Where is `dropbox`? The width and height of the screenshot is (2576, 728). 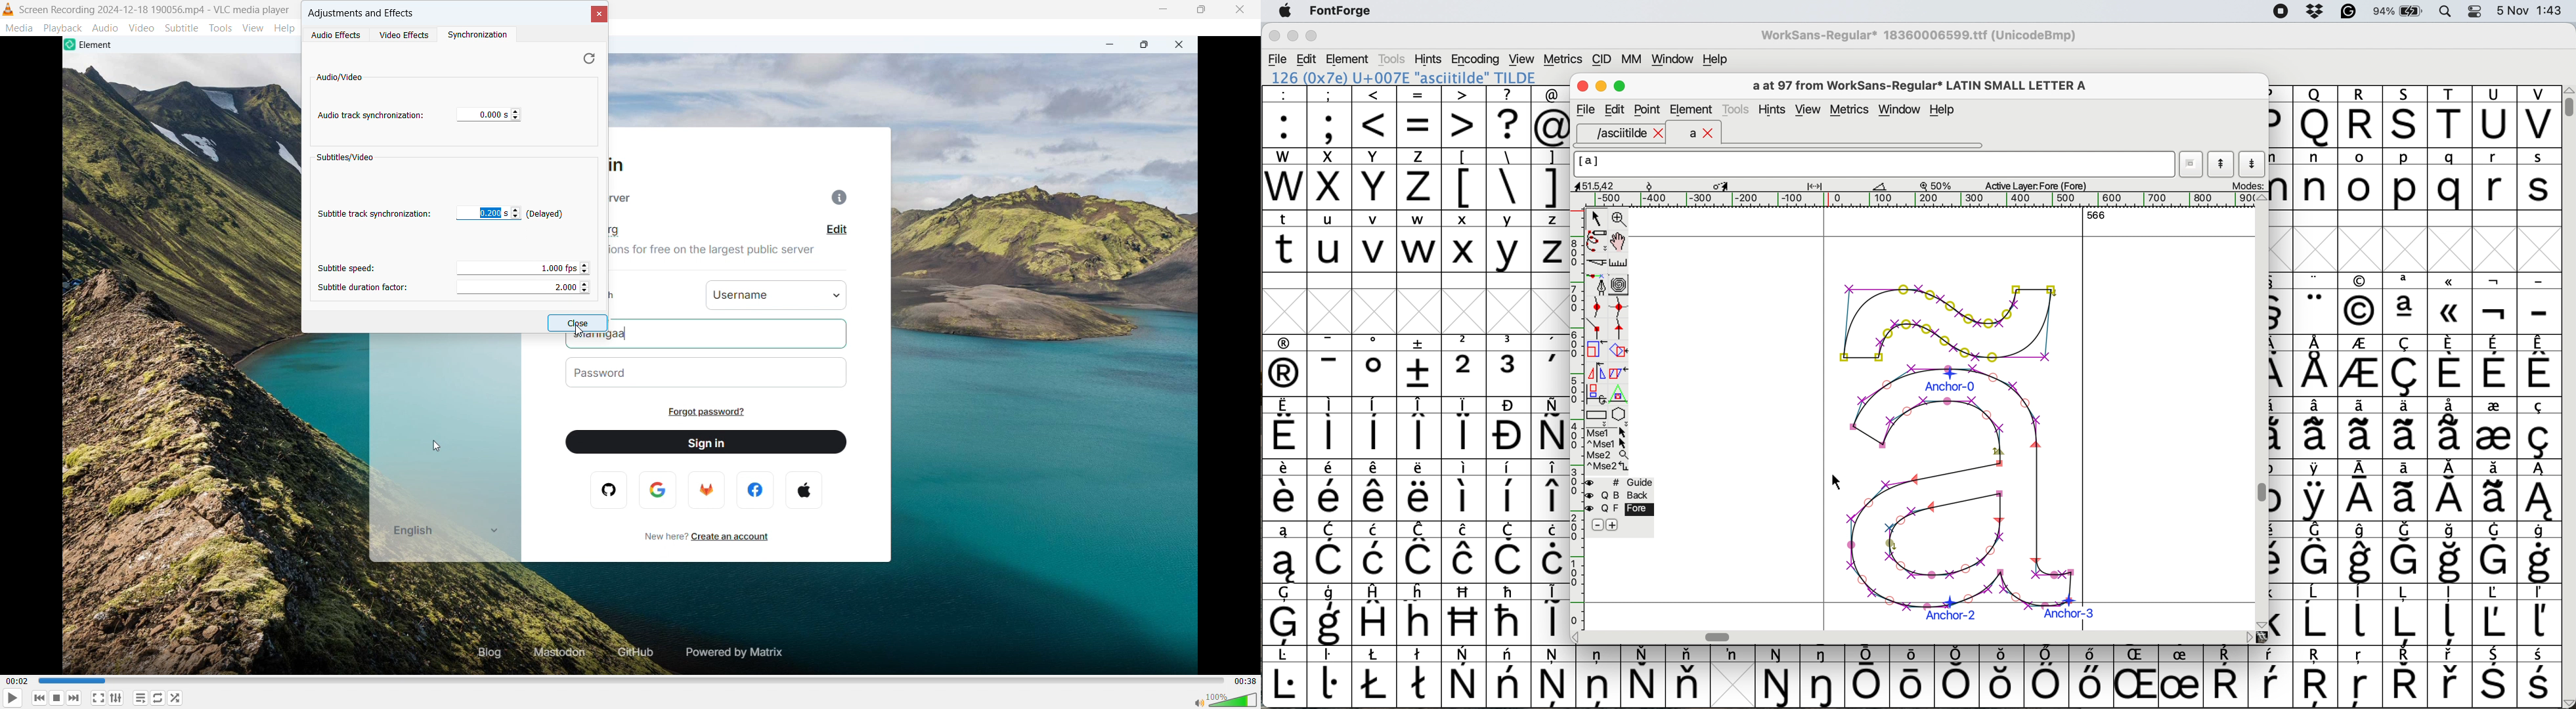
dropbox is located at coordinates (2312, 11).